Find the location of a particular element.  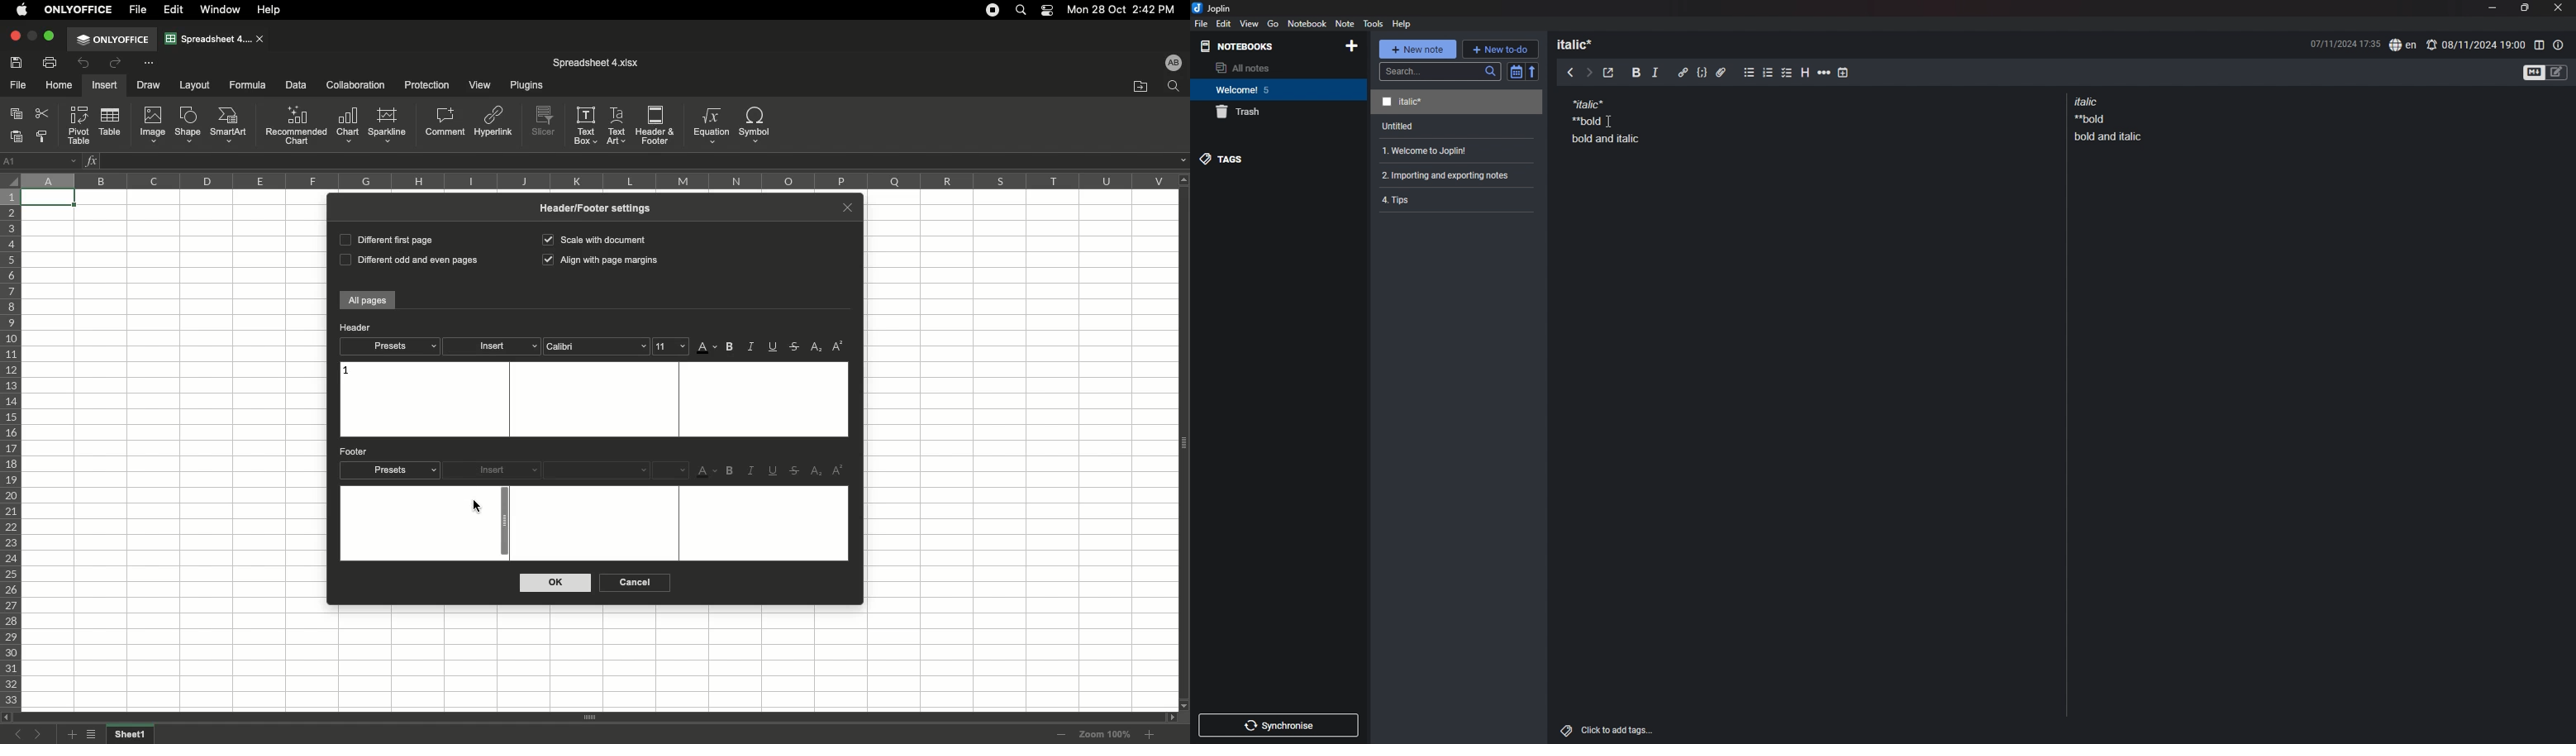

next is located at coordinates (1589, 73).